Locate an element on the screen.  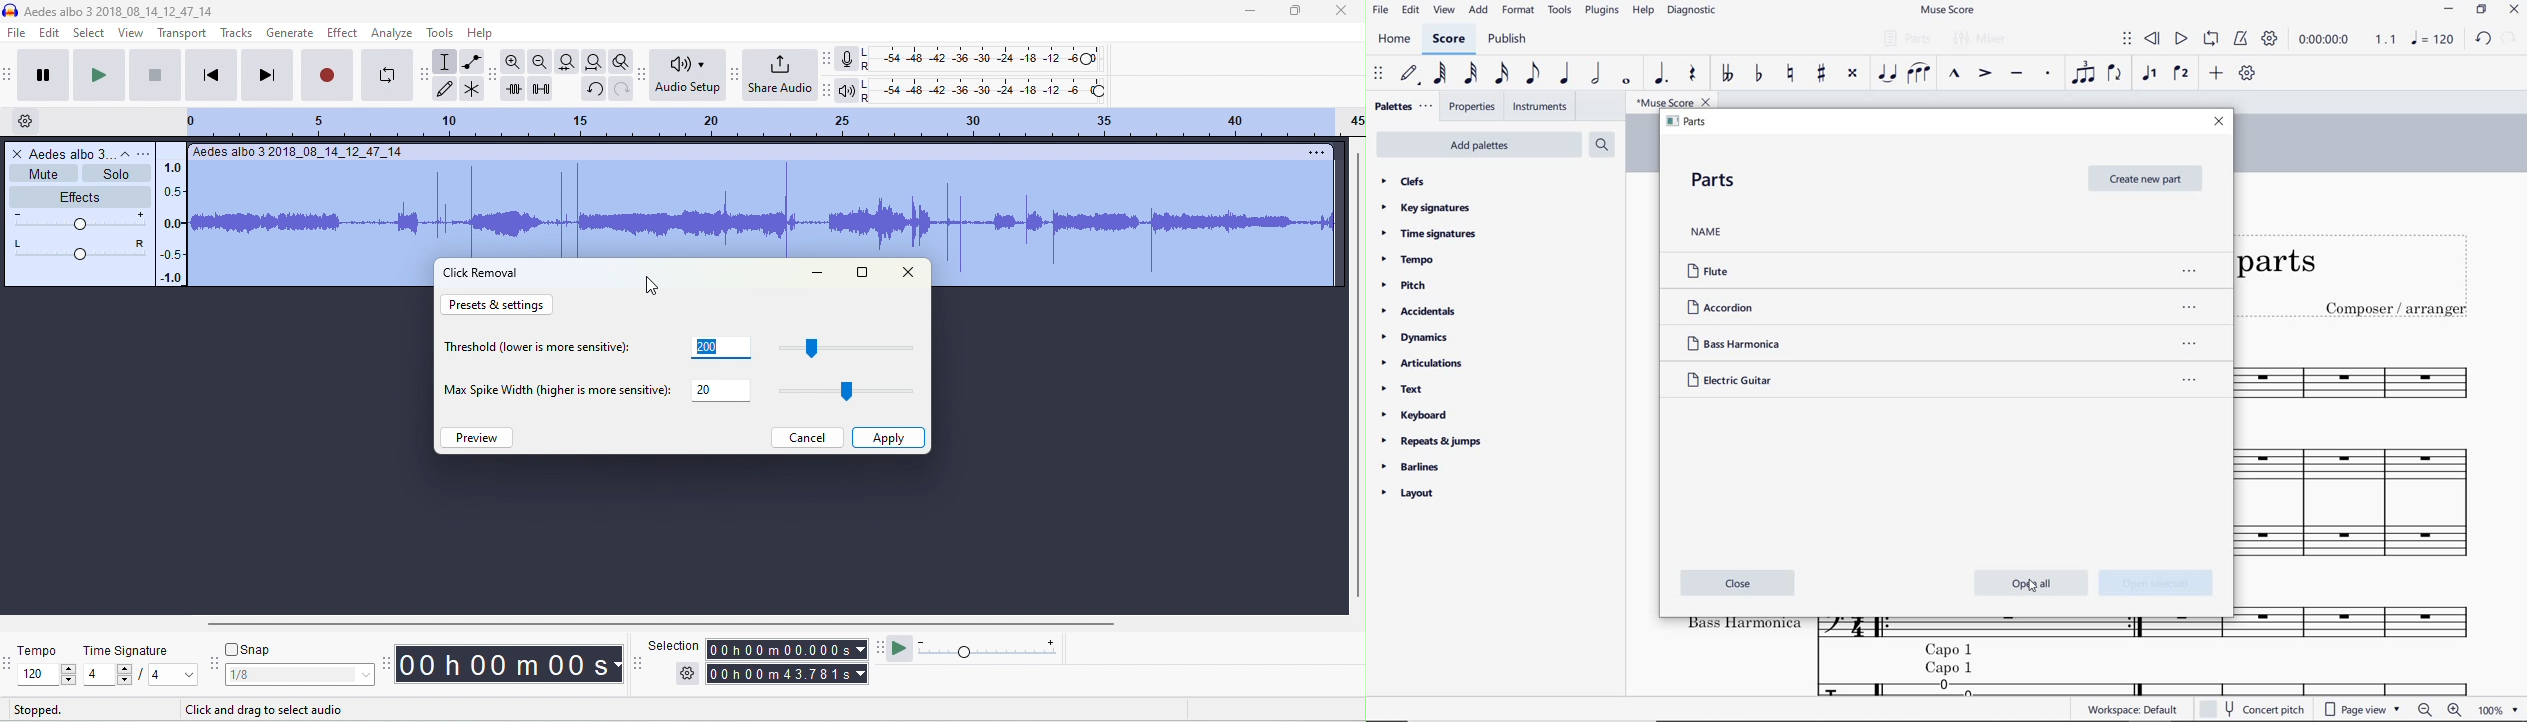
L is located at coordinates (866, 52).